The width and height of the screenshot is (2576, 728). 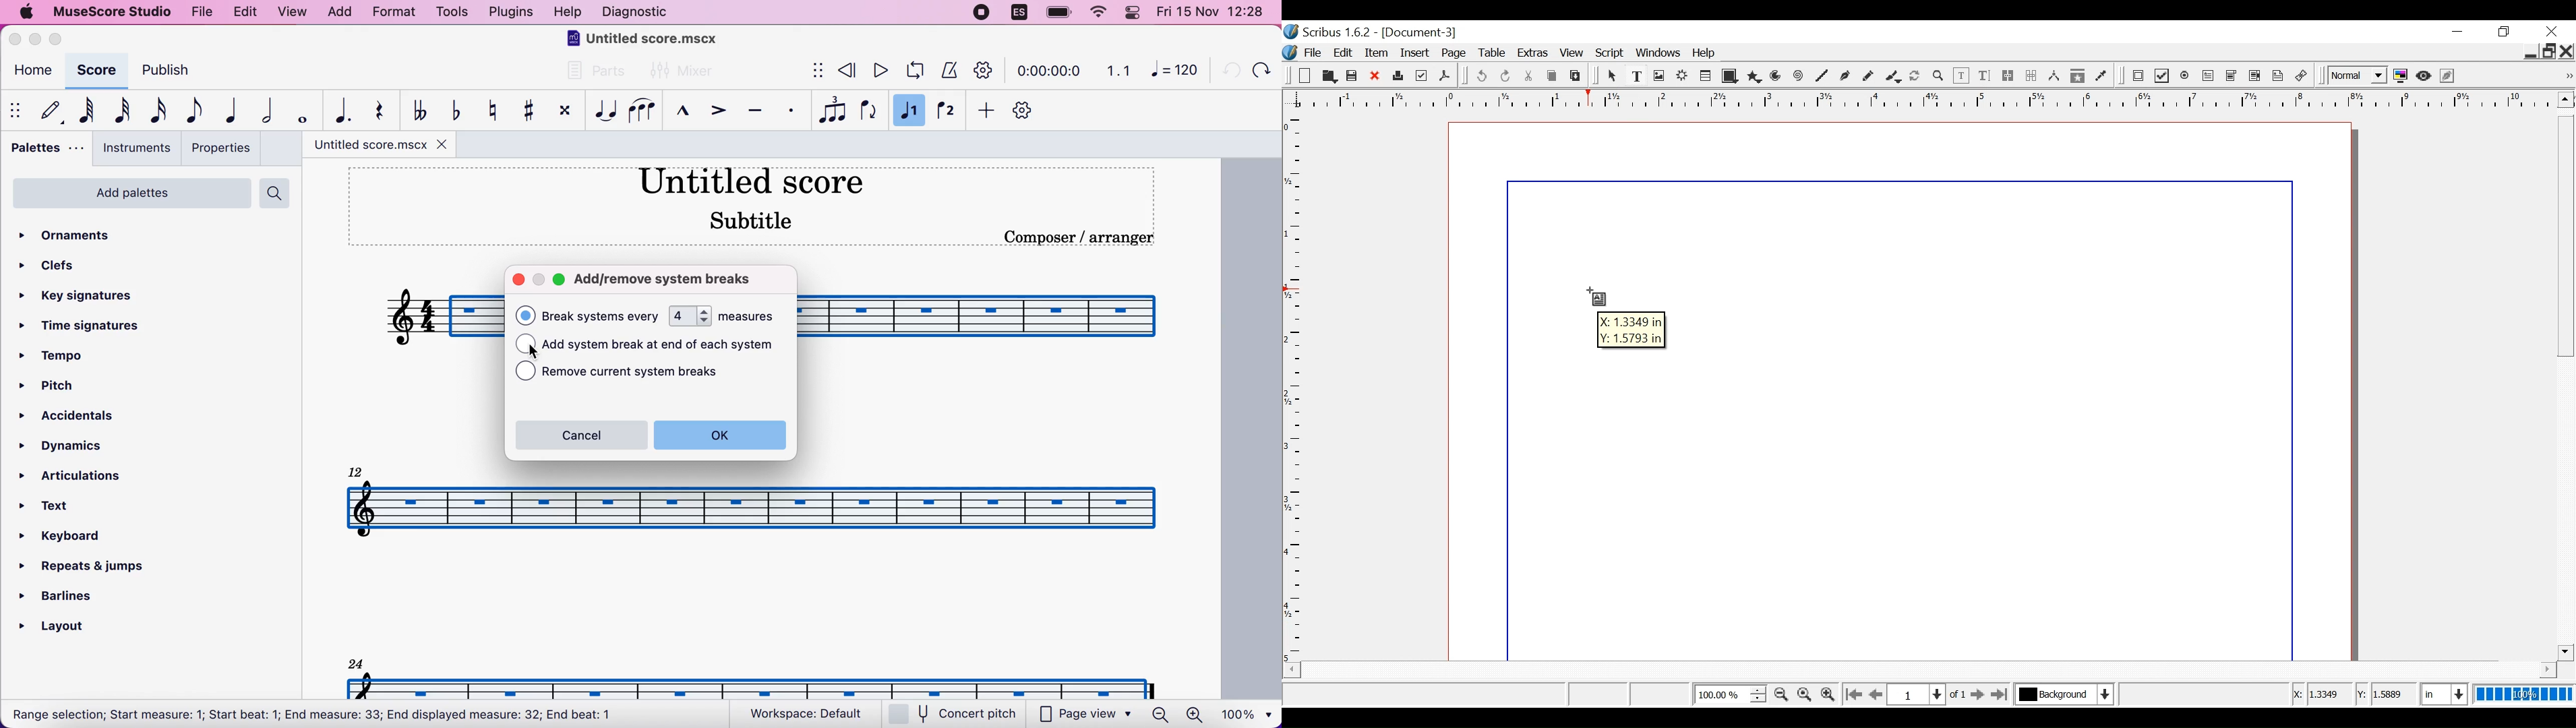 I want to click on barlines, so click(x=83, y=592).